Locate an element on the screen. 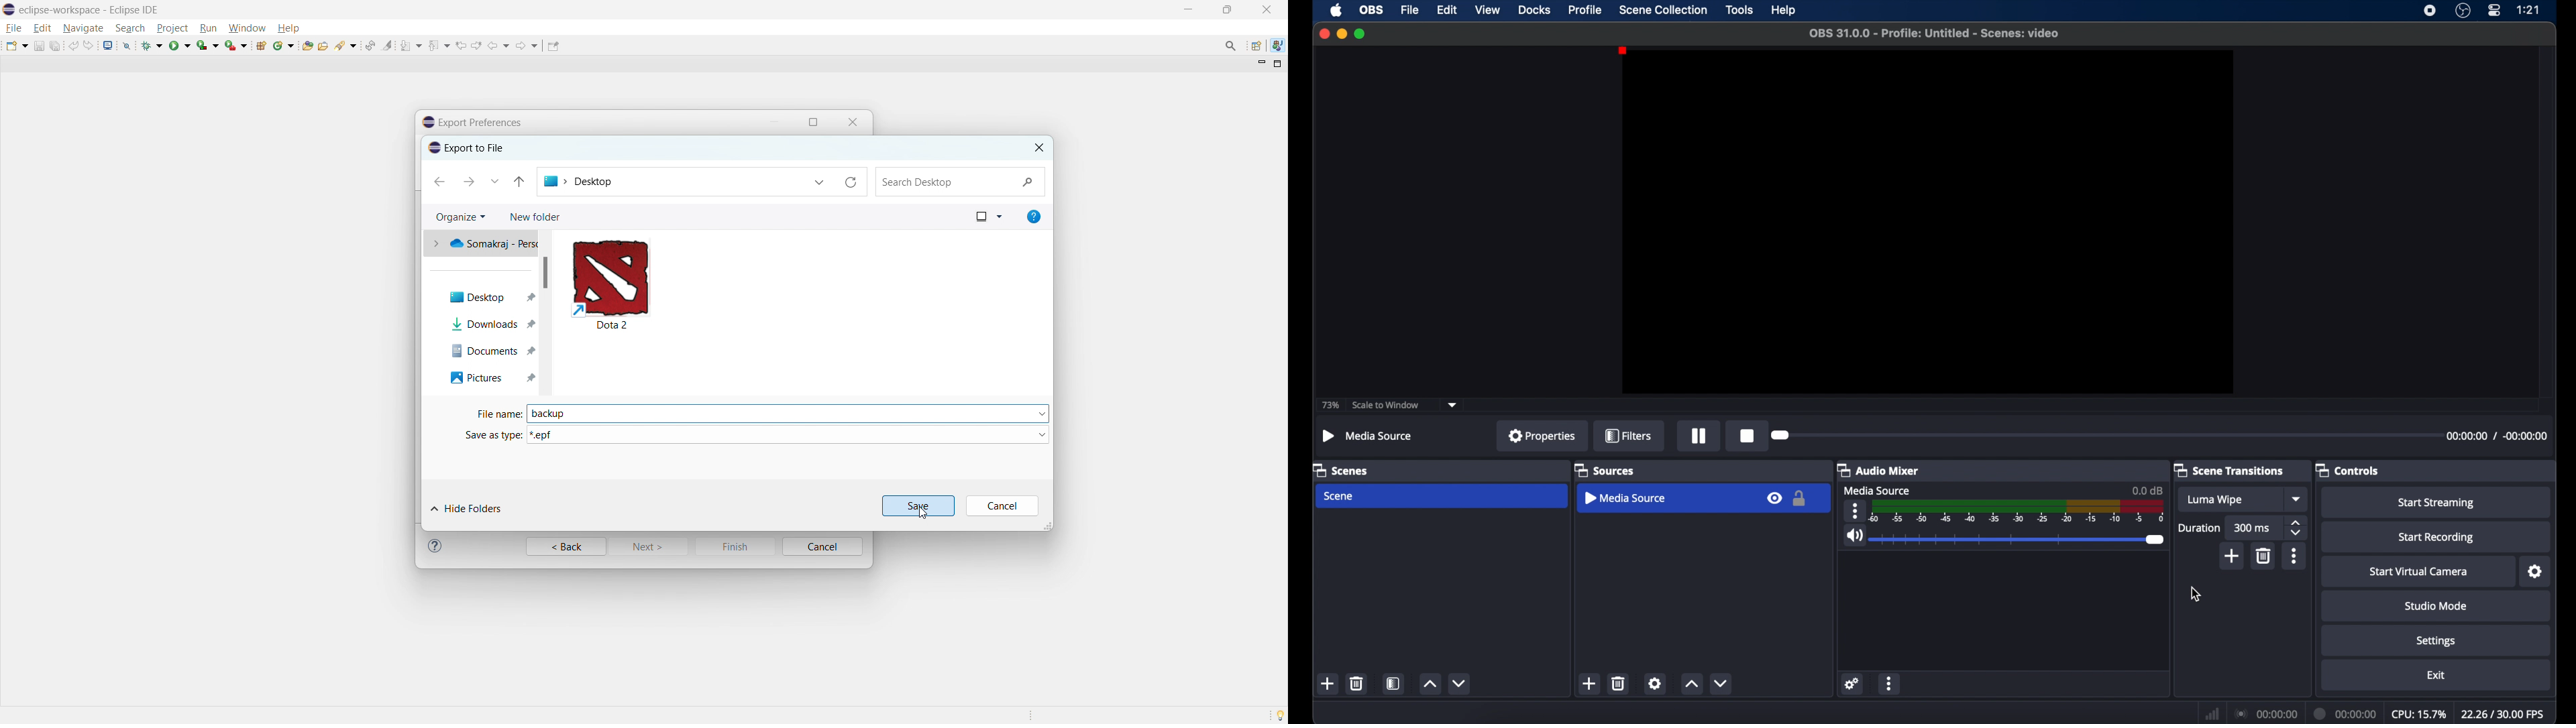  Cancel is located at coordinates (824, 546).